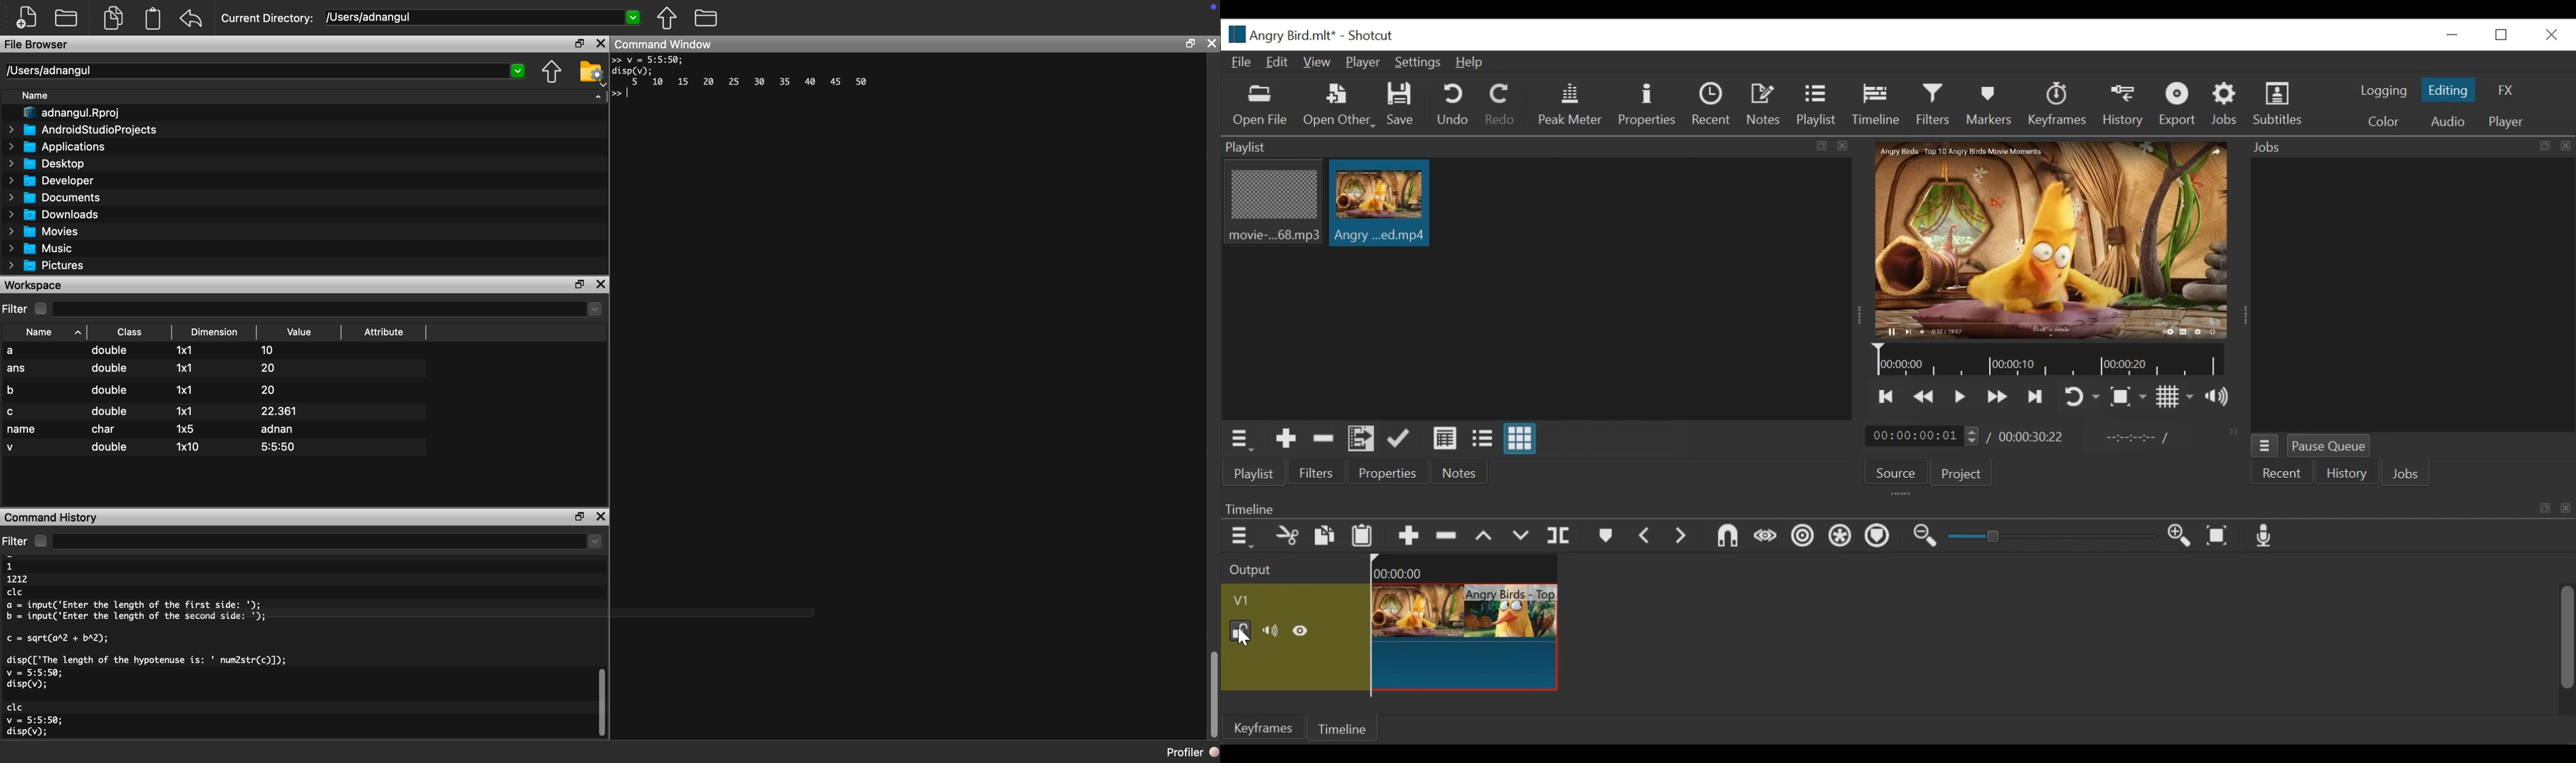  What do you see at coordinates (1417, 63) in the screenshot?
I see `Settings` at bounding box center [1417, 63].